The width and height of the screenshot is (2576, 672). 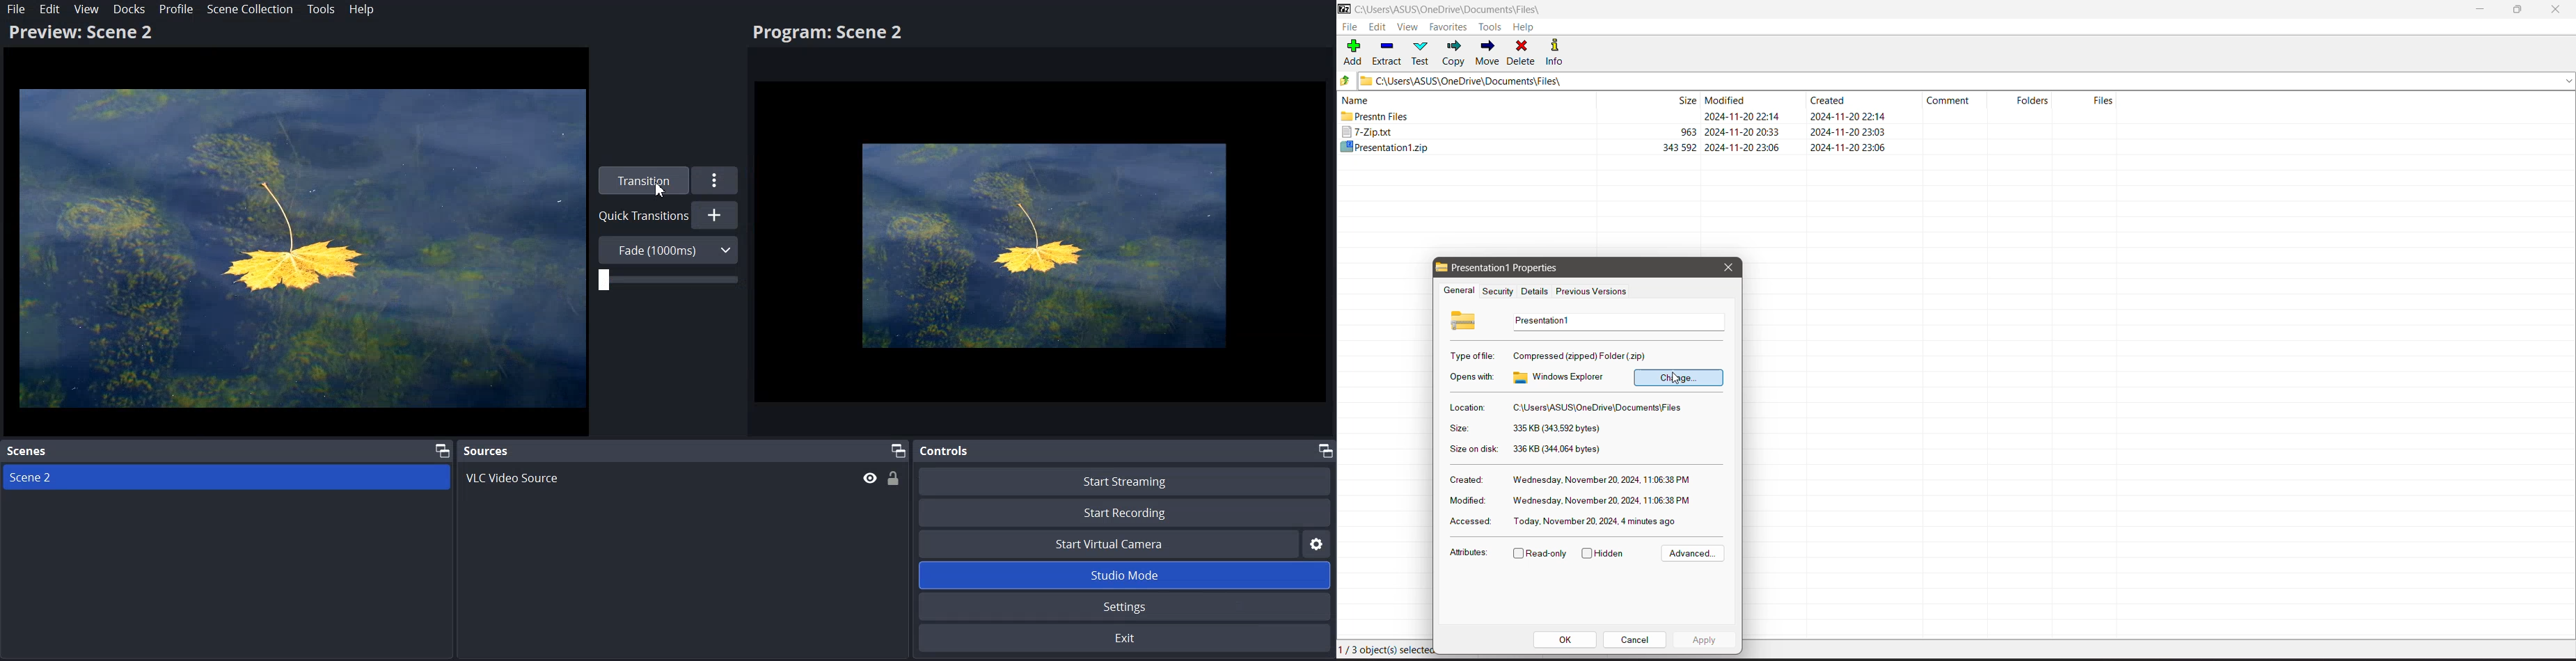 I want to click on Close, so click(x=2558, y=10).